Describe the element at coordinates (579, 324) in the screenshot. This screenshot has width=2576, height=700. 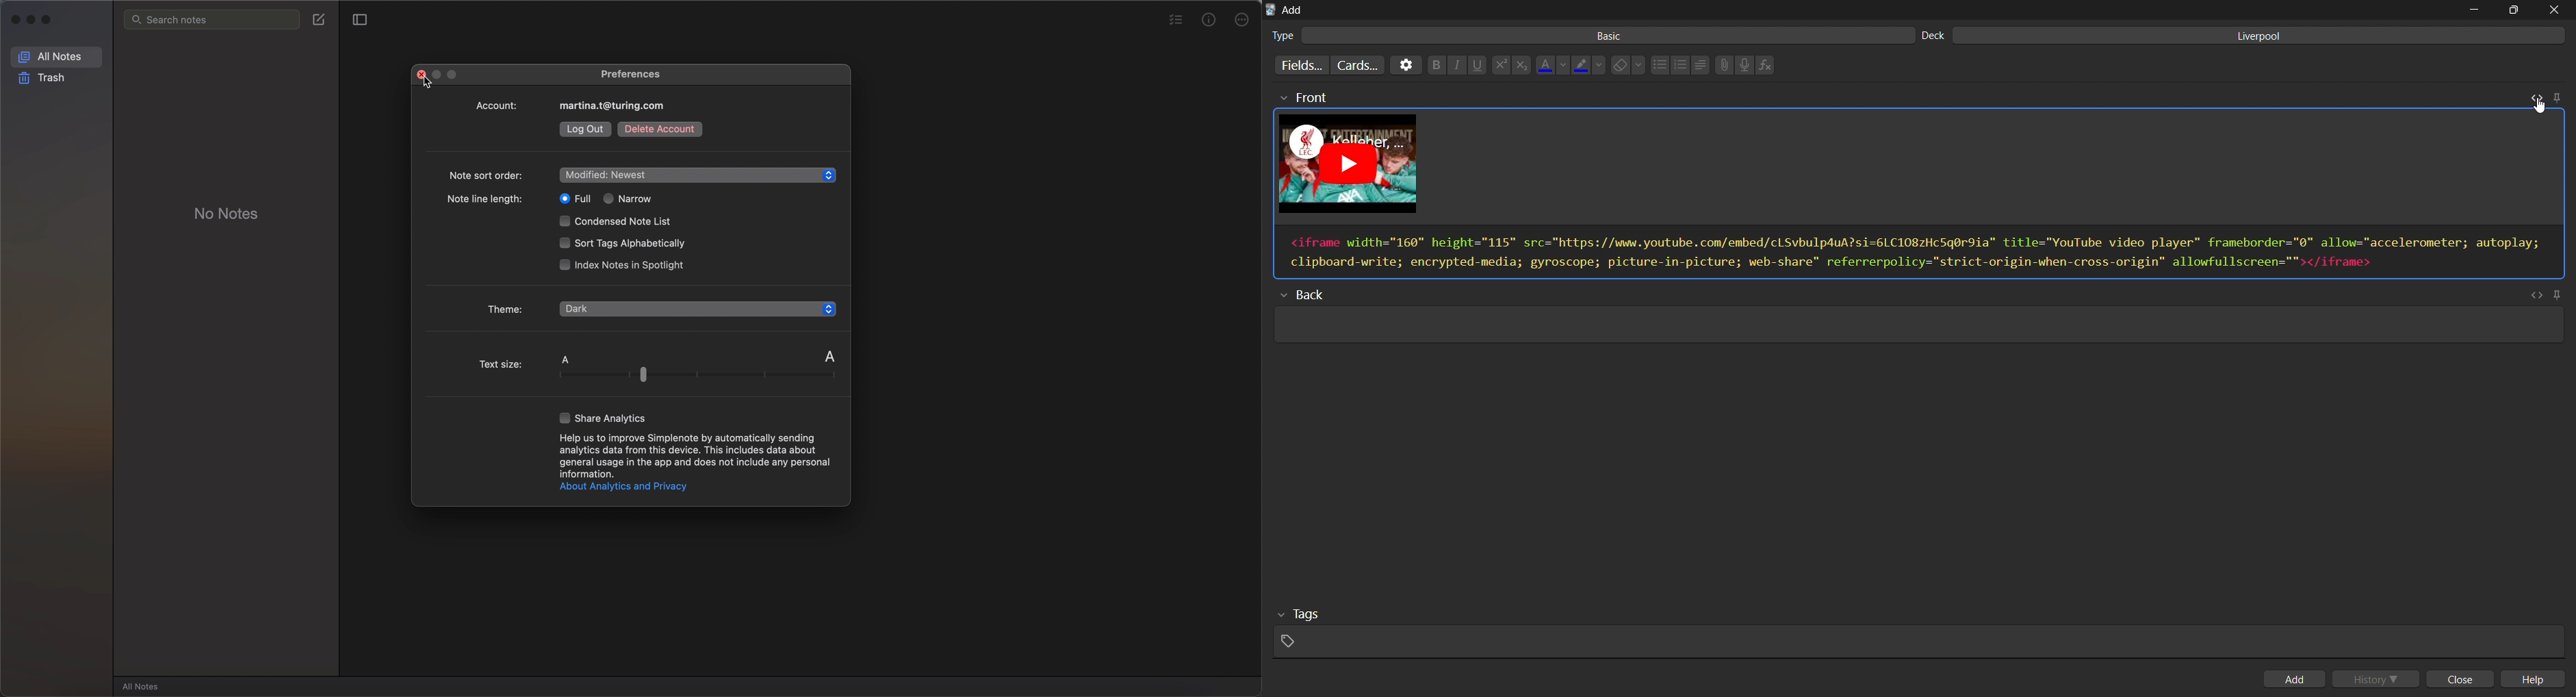
I see `dark` at that location.